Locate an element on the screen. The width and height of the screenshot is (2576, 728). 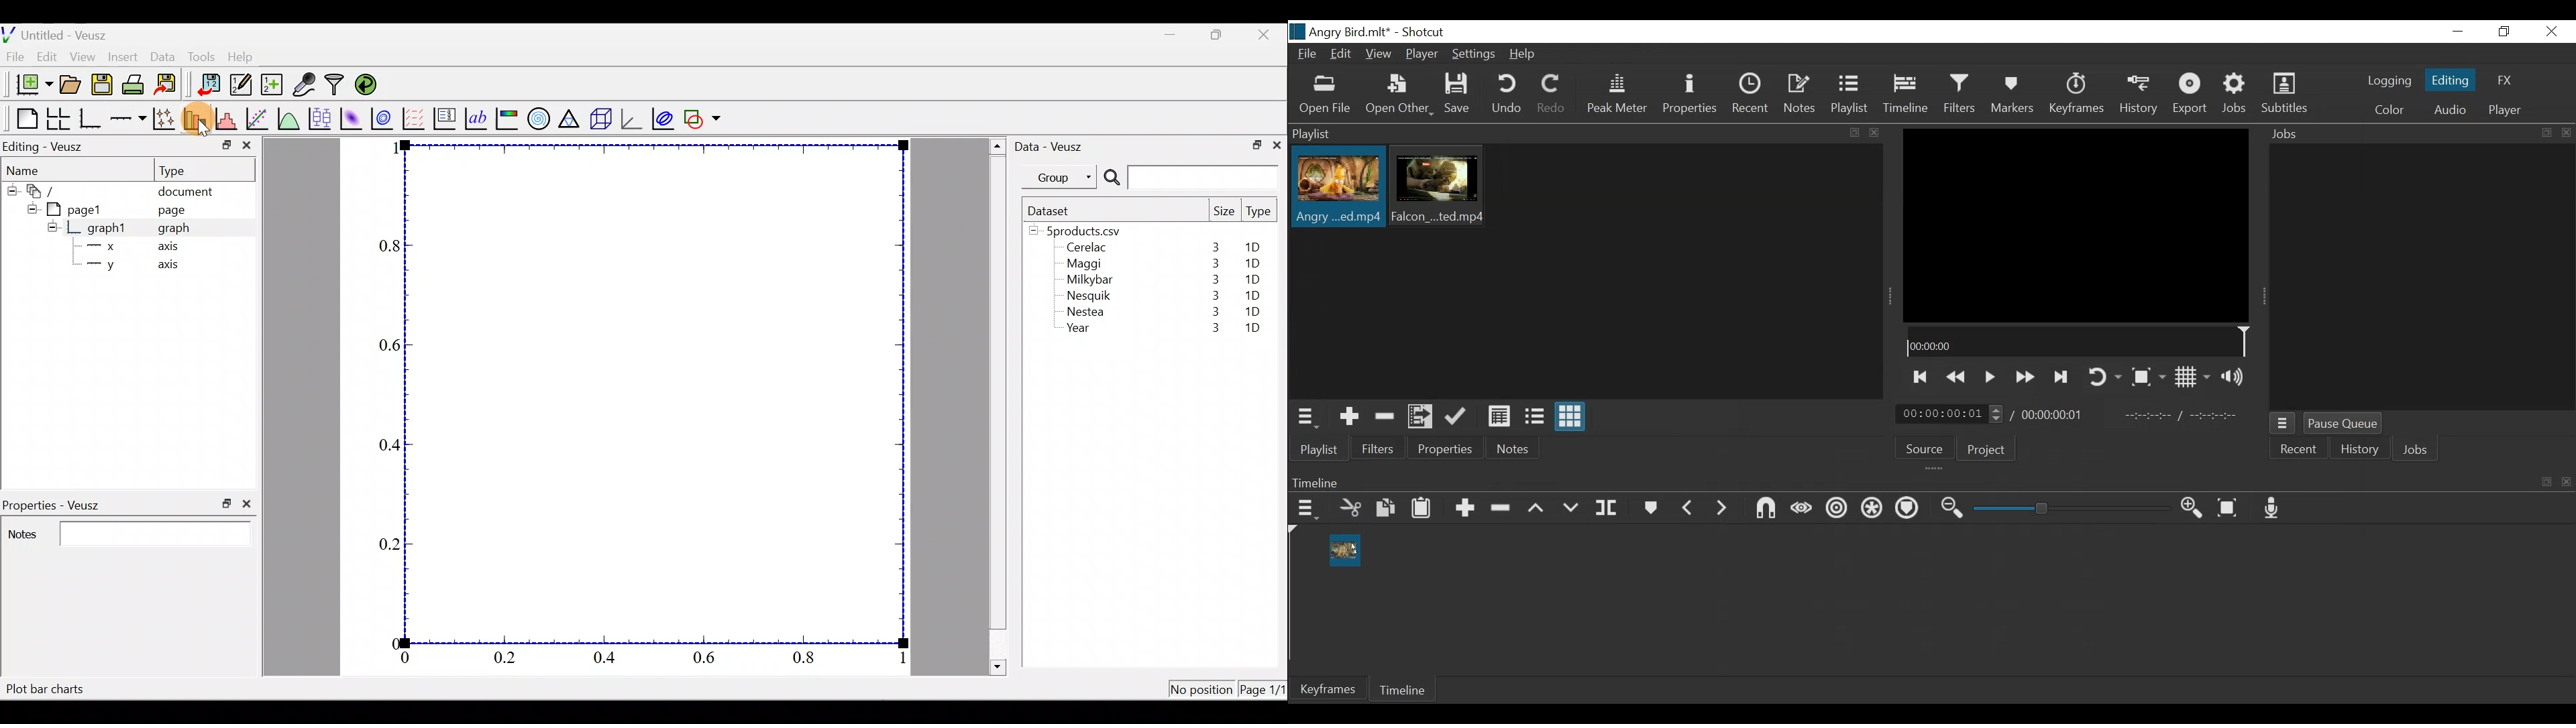
Shotcut is located at coordinates (1427, 32).